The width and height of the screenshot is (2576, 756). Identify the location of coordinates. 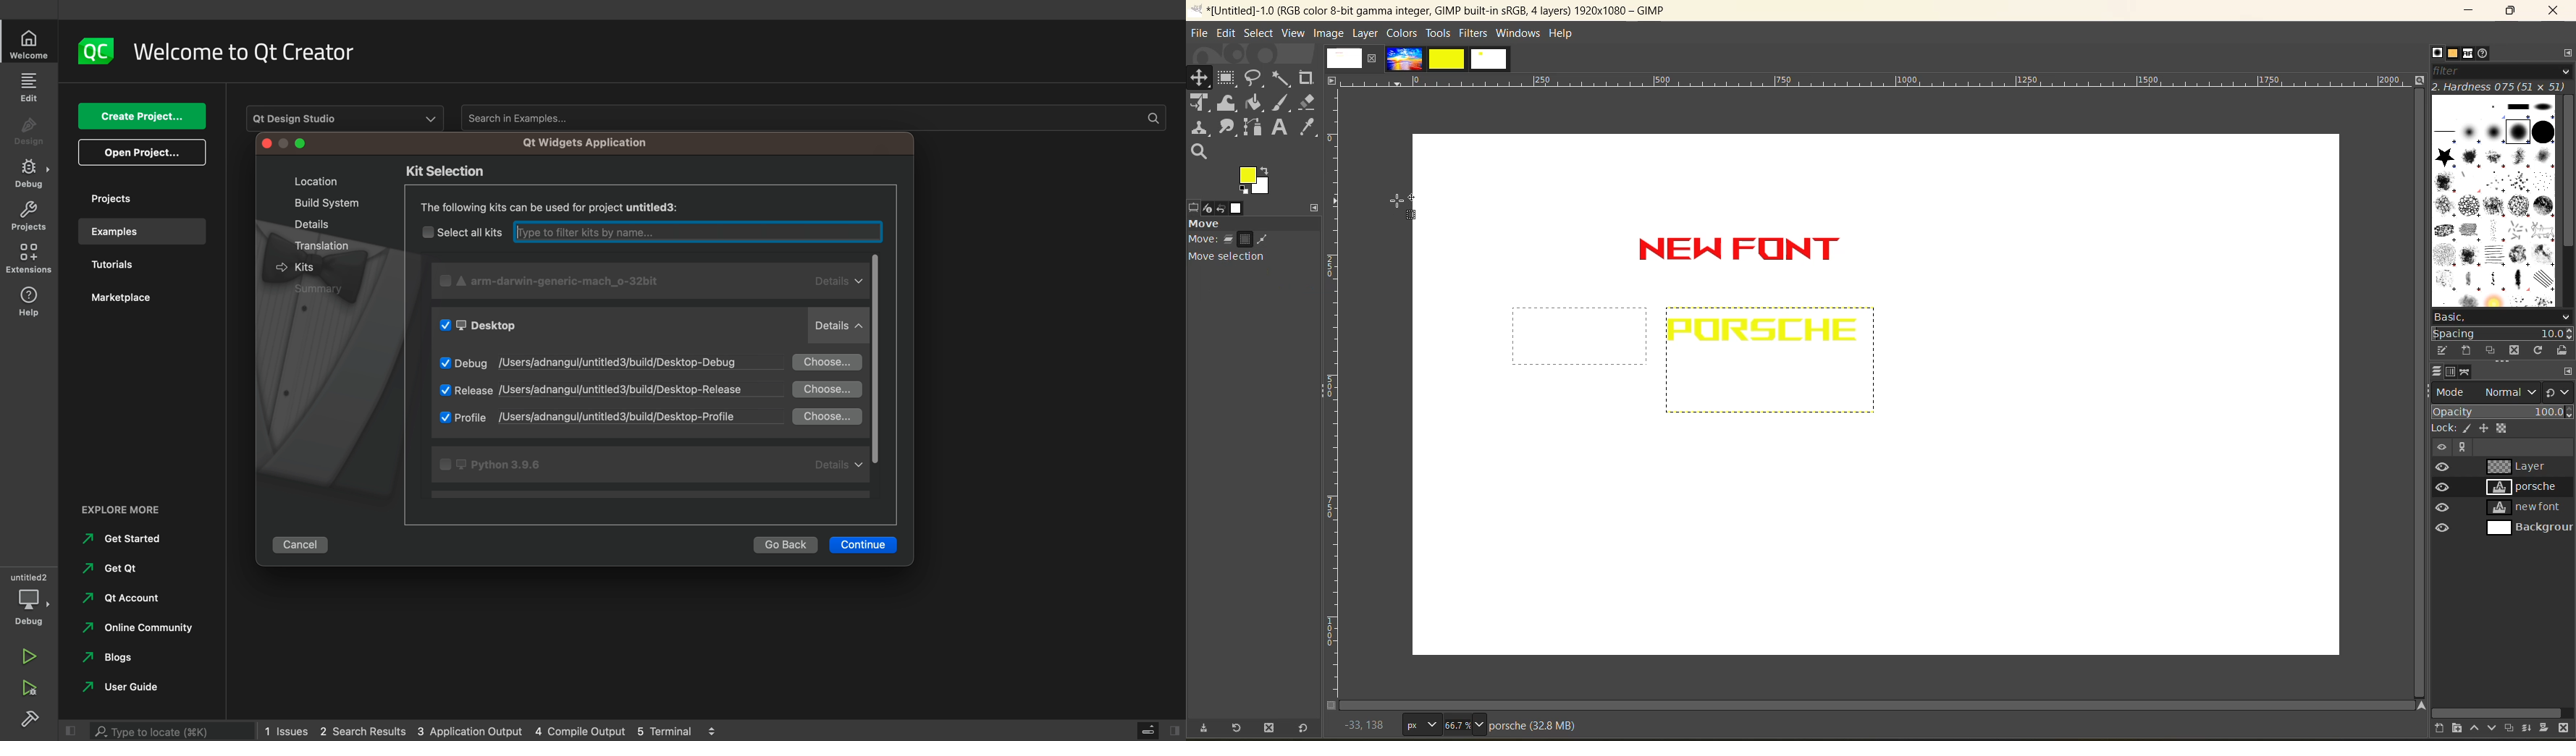
(1363, 724).